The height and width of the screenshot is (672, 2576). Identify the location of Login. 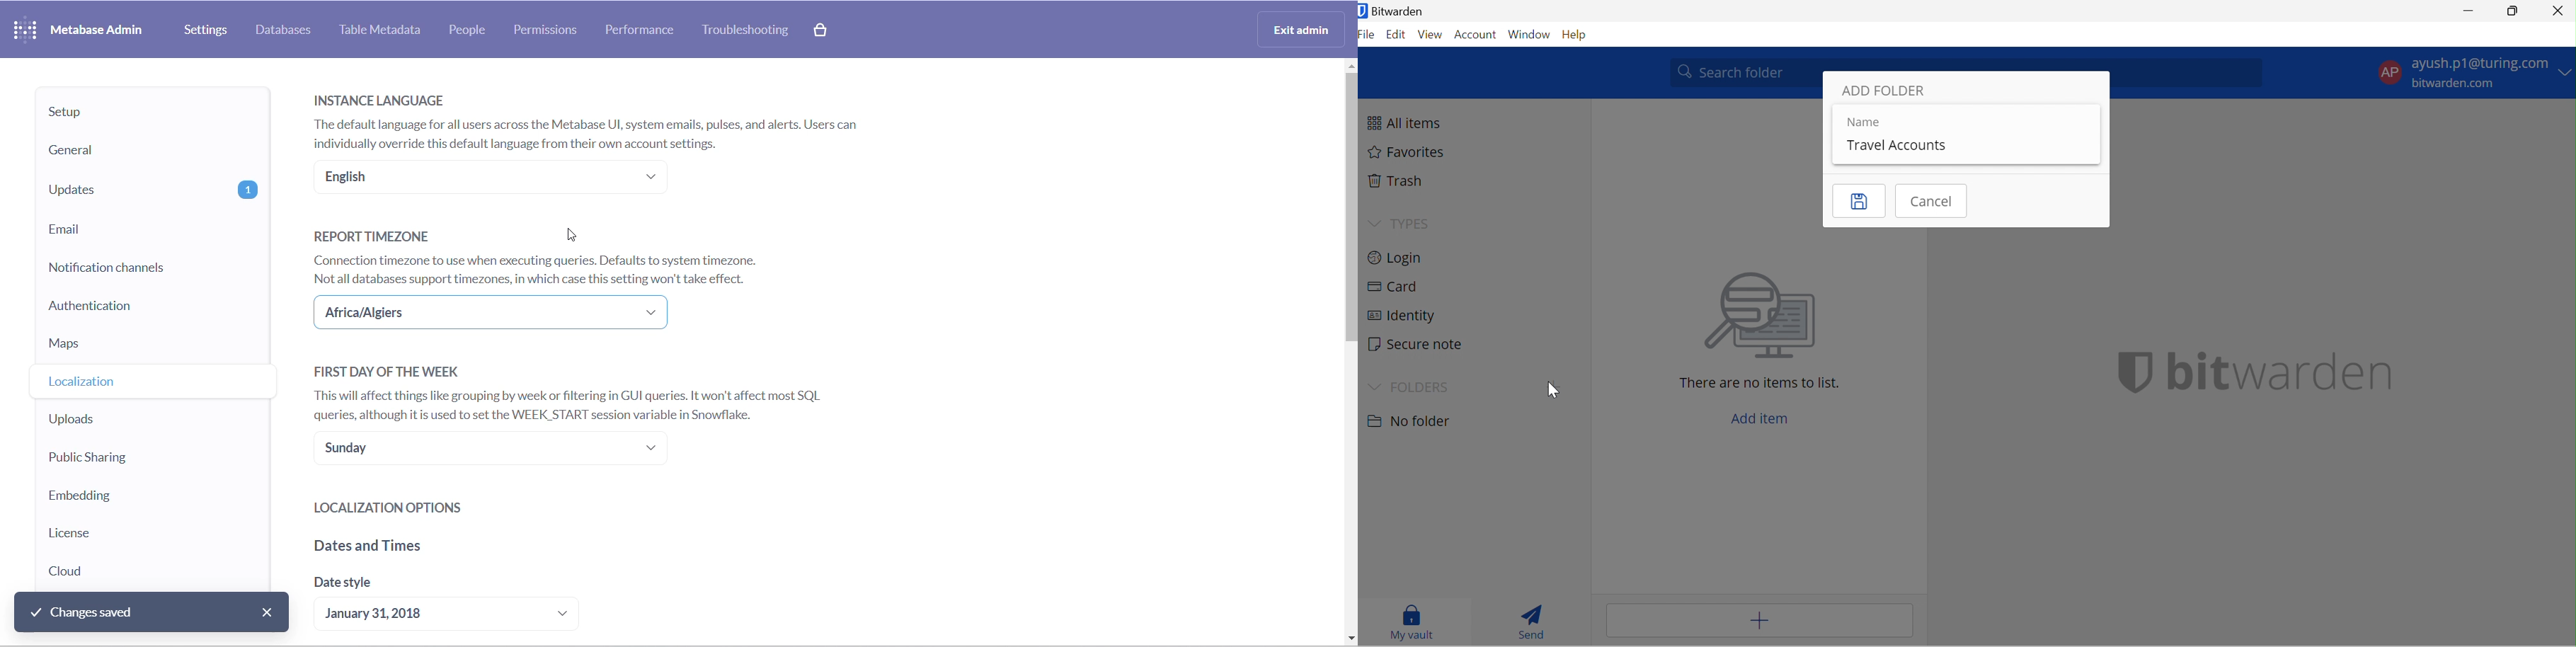
(1401, 259).